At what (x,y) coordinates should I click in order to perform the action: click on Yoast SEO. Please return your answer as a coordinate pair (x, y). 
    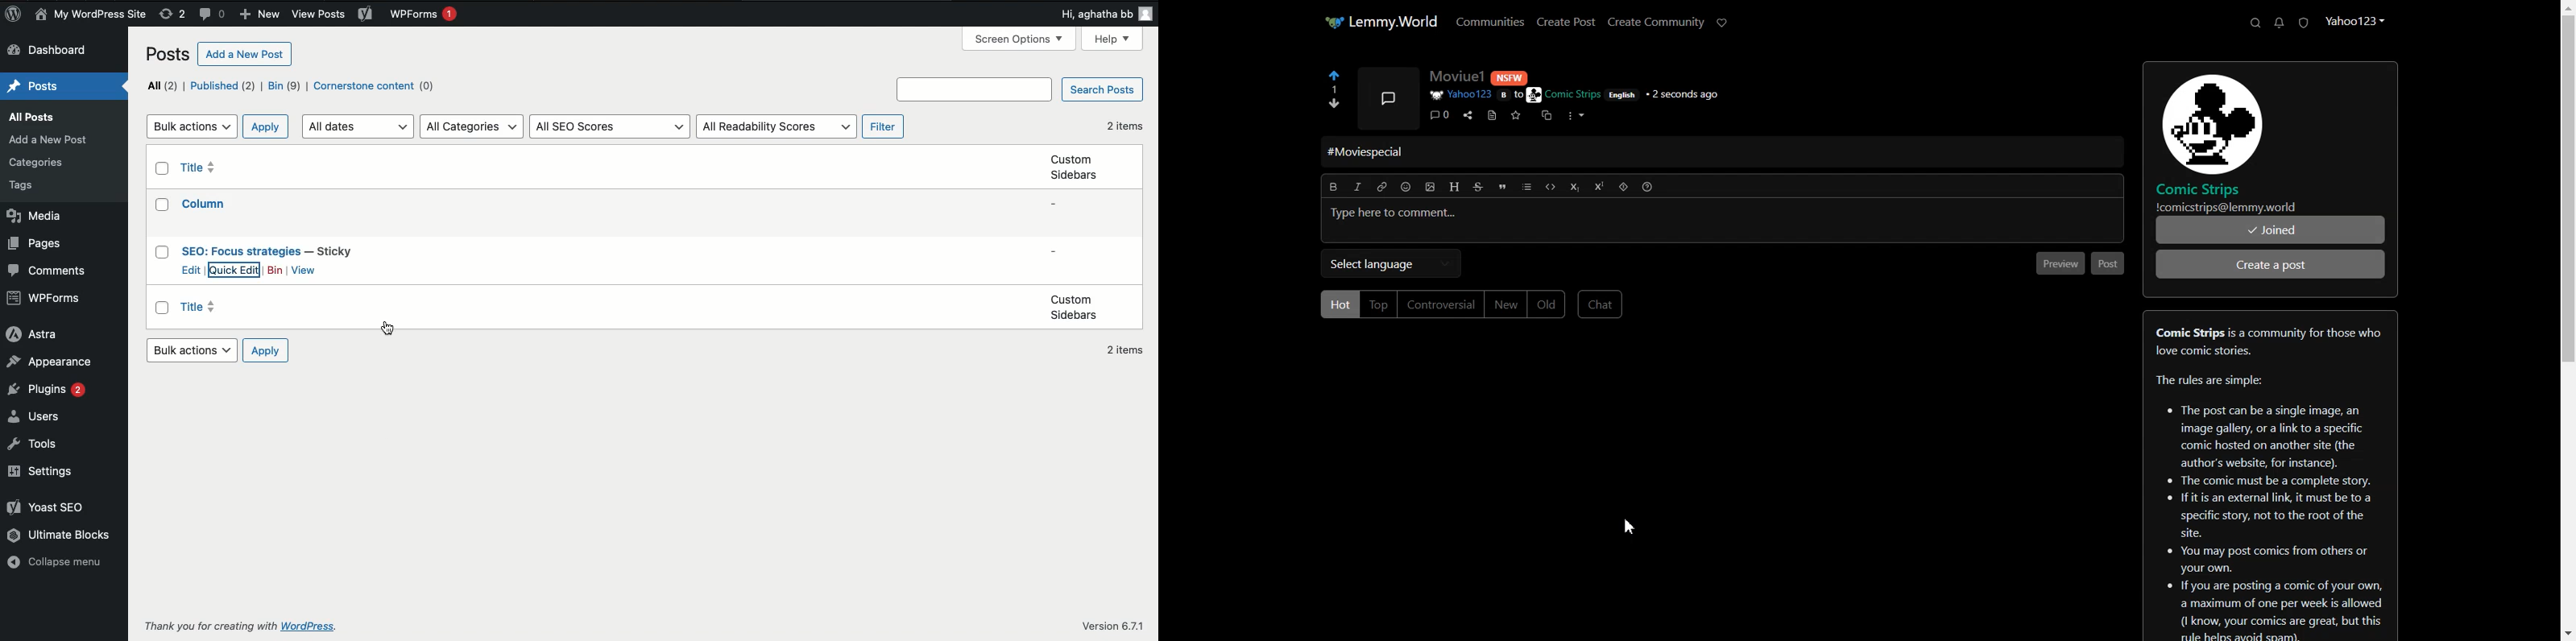
    Looking at the image, I should click on (45, 506).